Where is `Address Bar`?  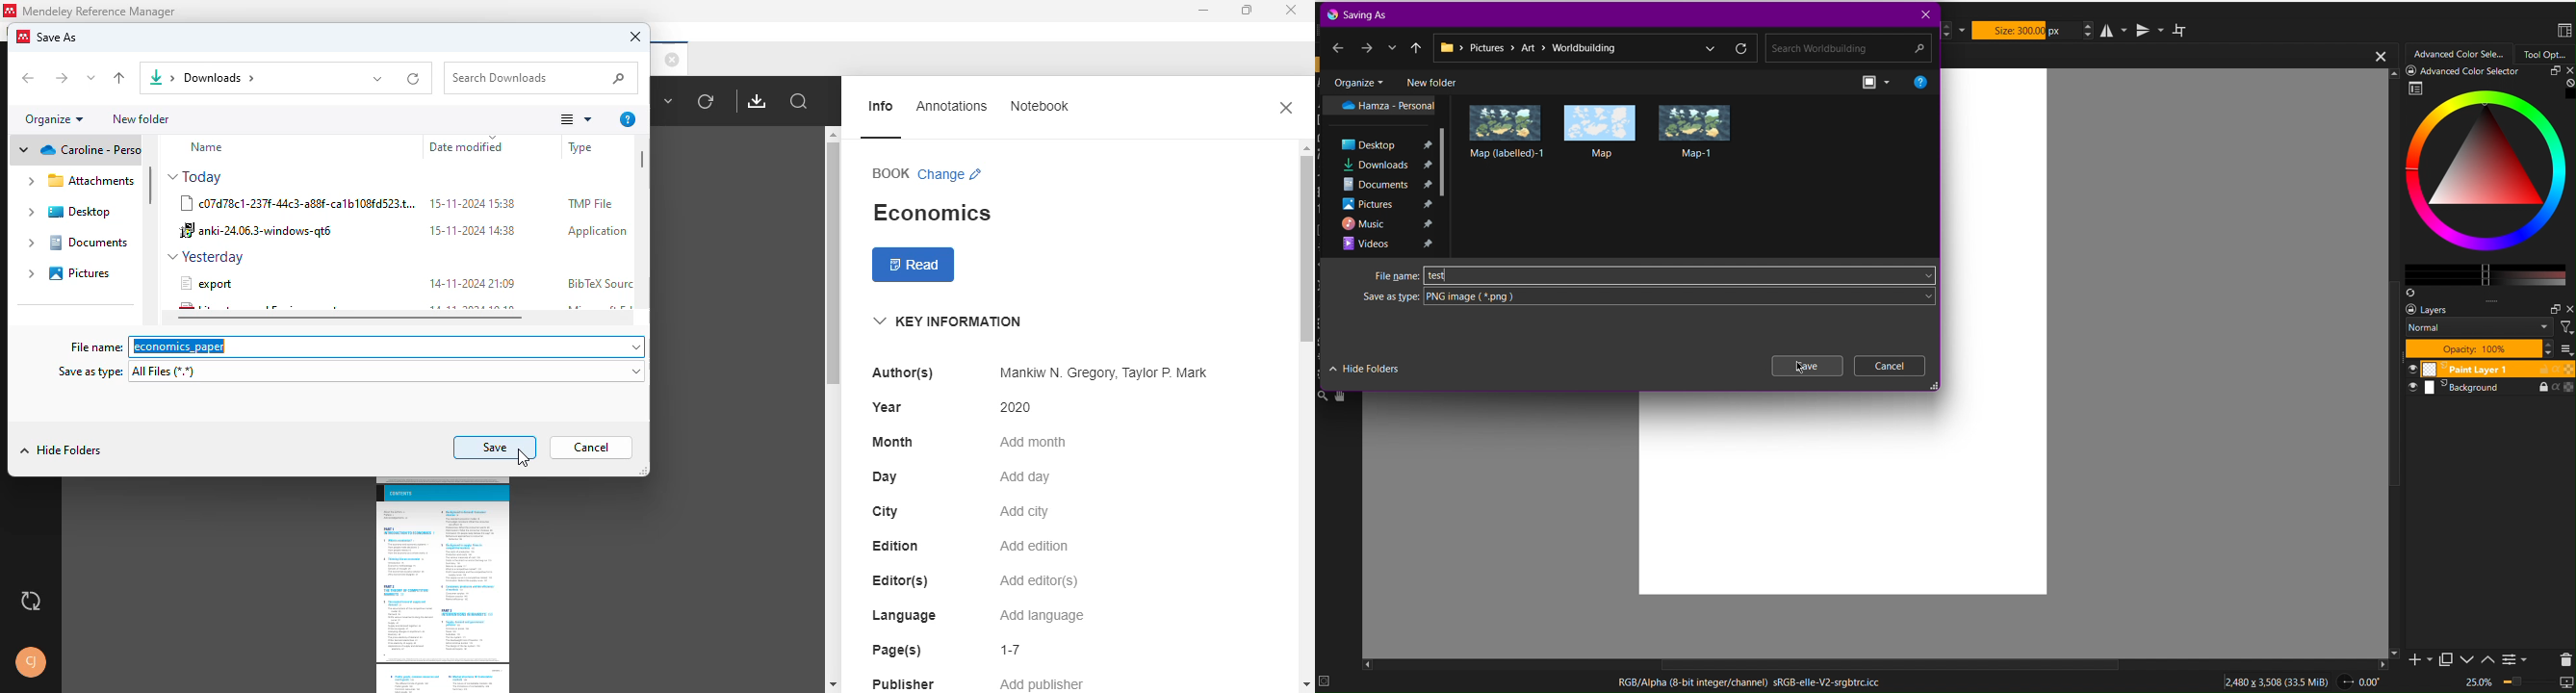
Address Bar is located at coordinates (1594, 49).